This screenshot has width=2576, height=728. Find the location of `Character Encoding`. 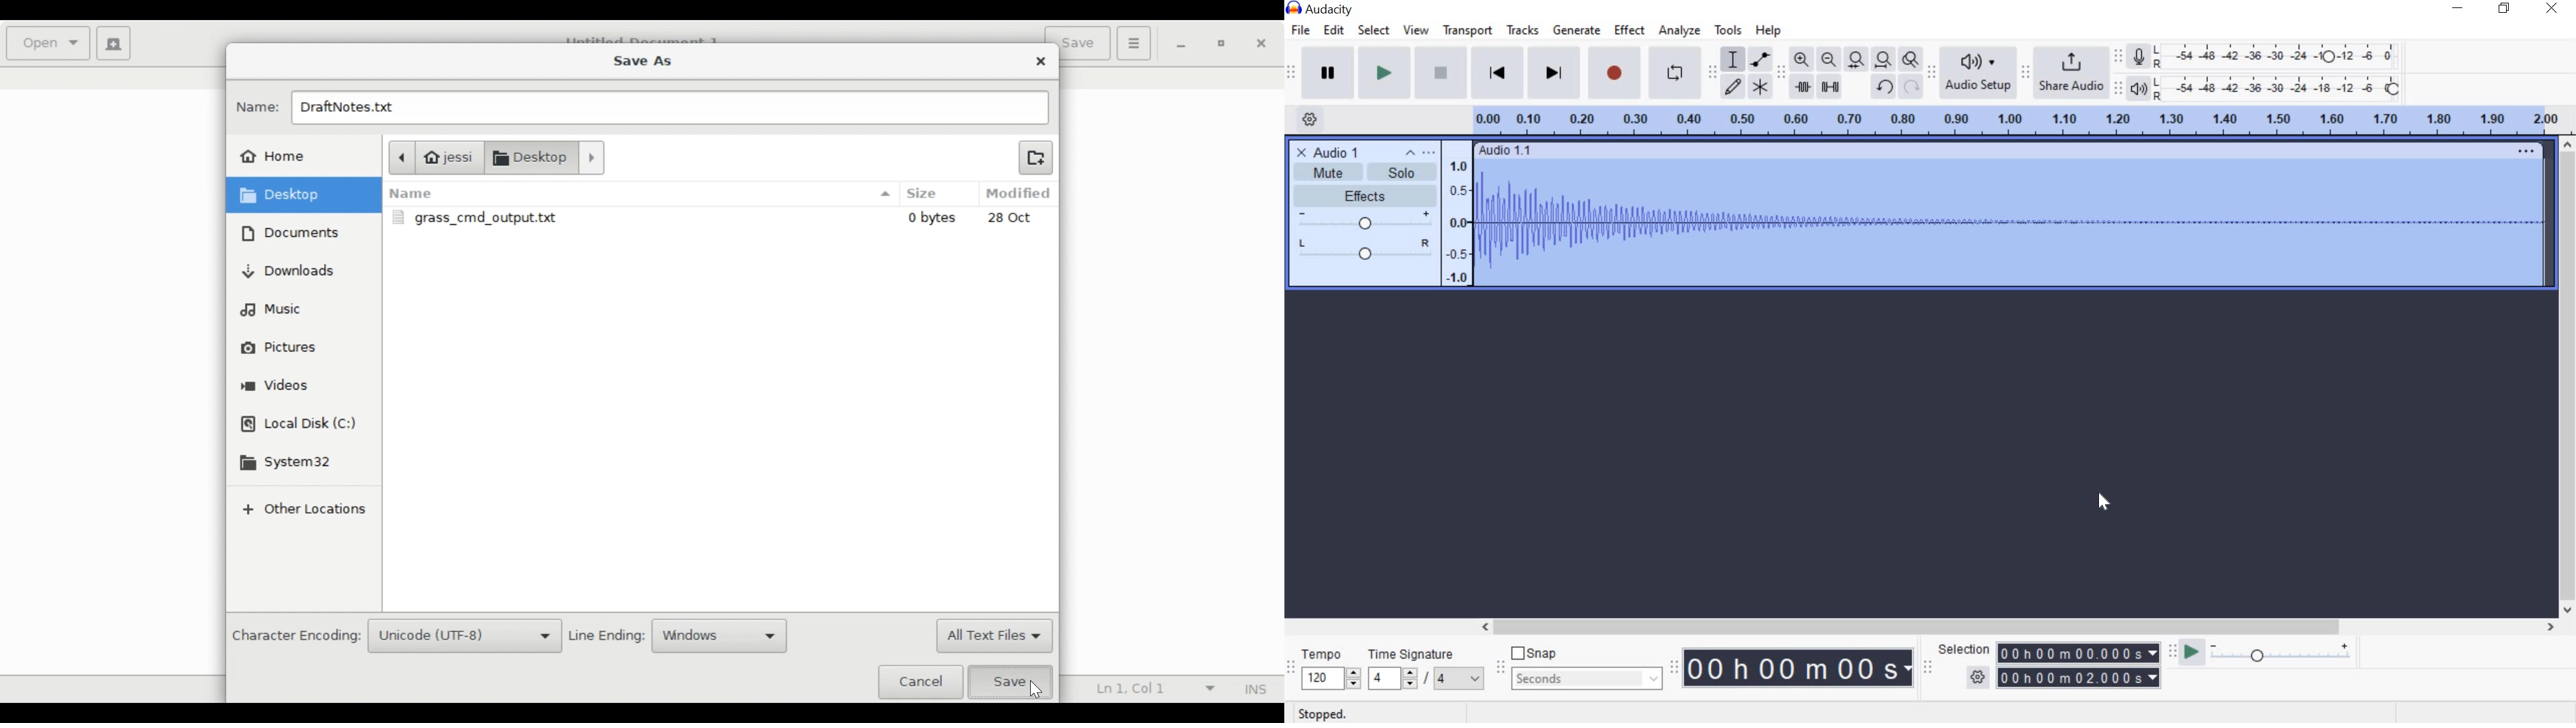

Character Encoding is located at coordinates (295, 637).